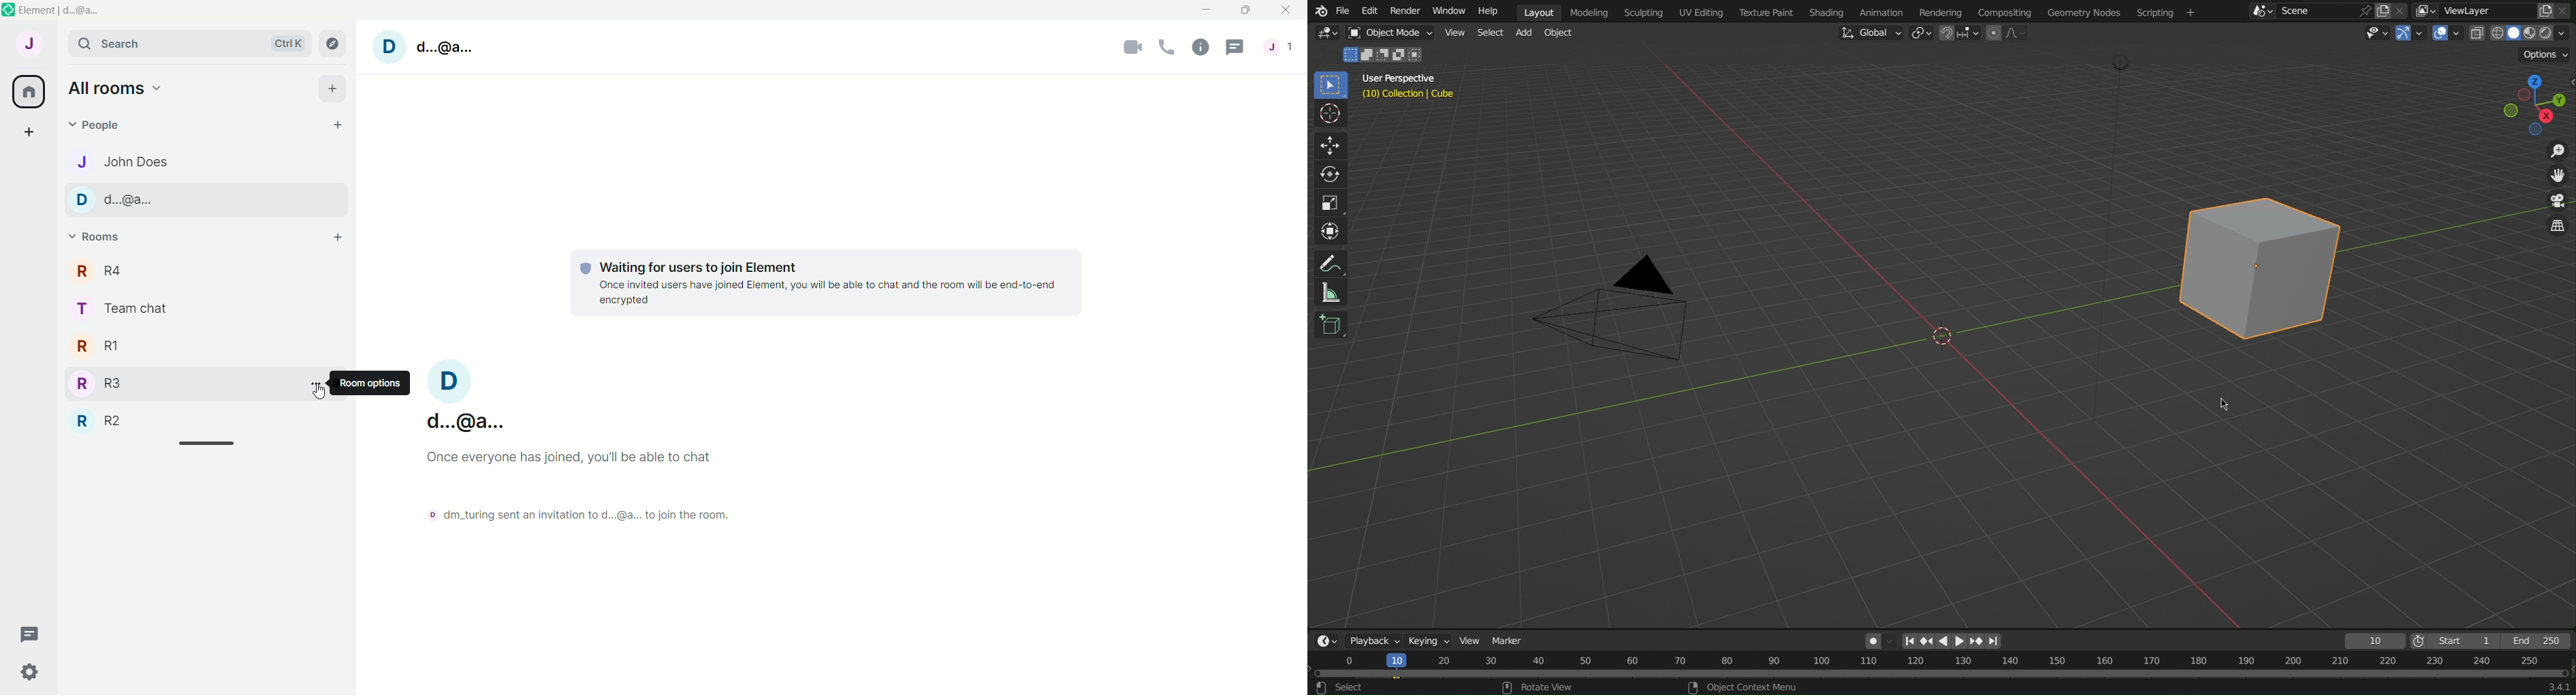  Describe the element at coordinates (1252, 13) in the screenshot. I see `maximize` at that location.